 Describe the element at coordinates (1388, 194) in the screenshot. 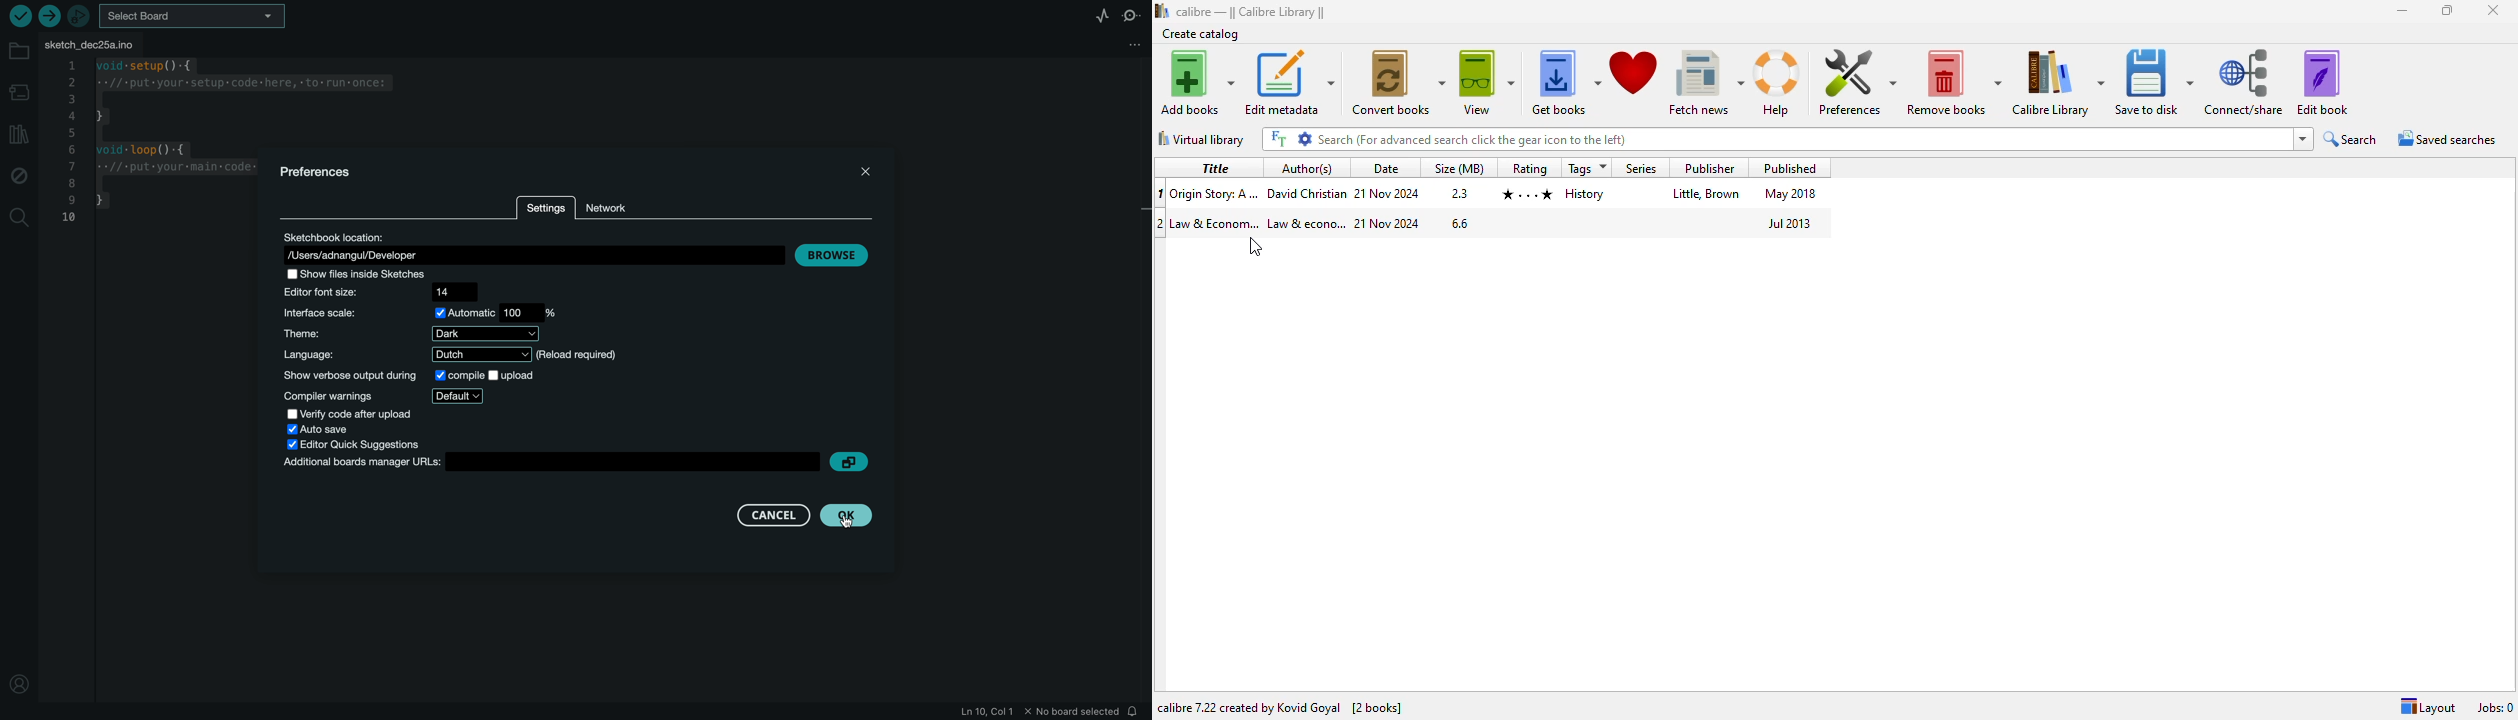

I see `date` at that location.